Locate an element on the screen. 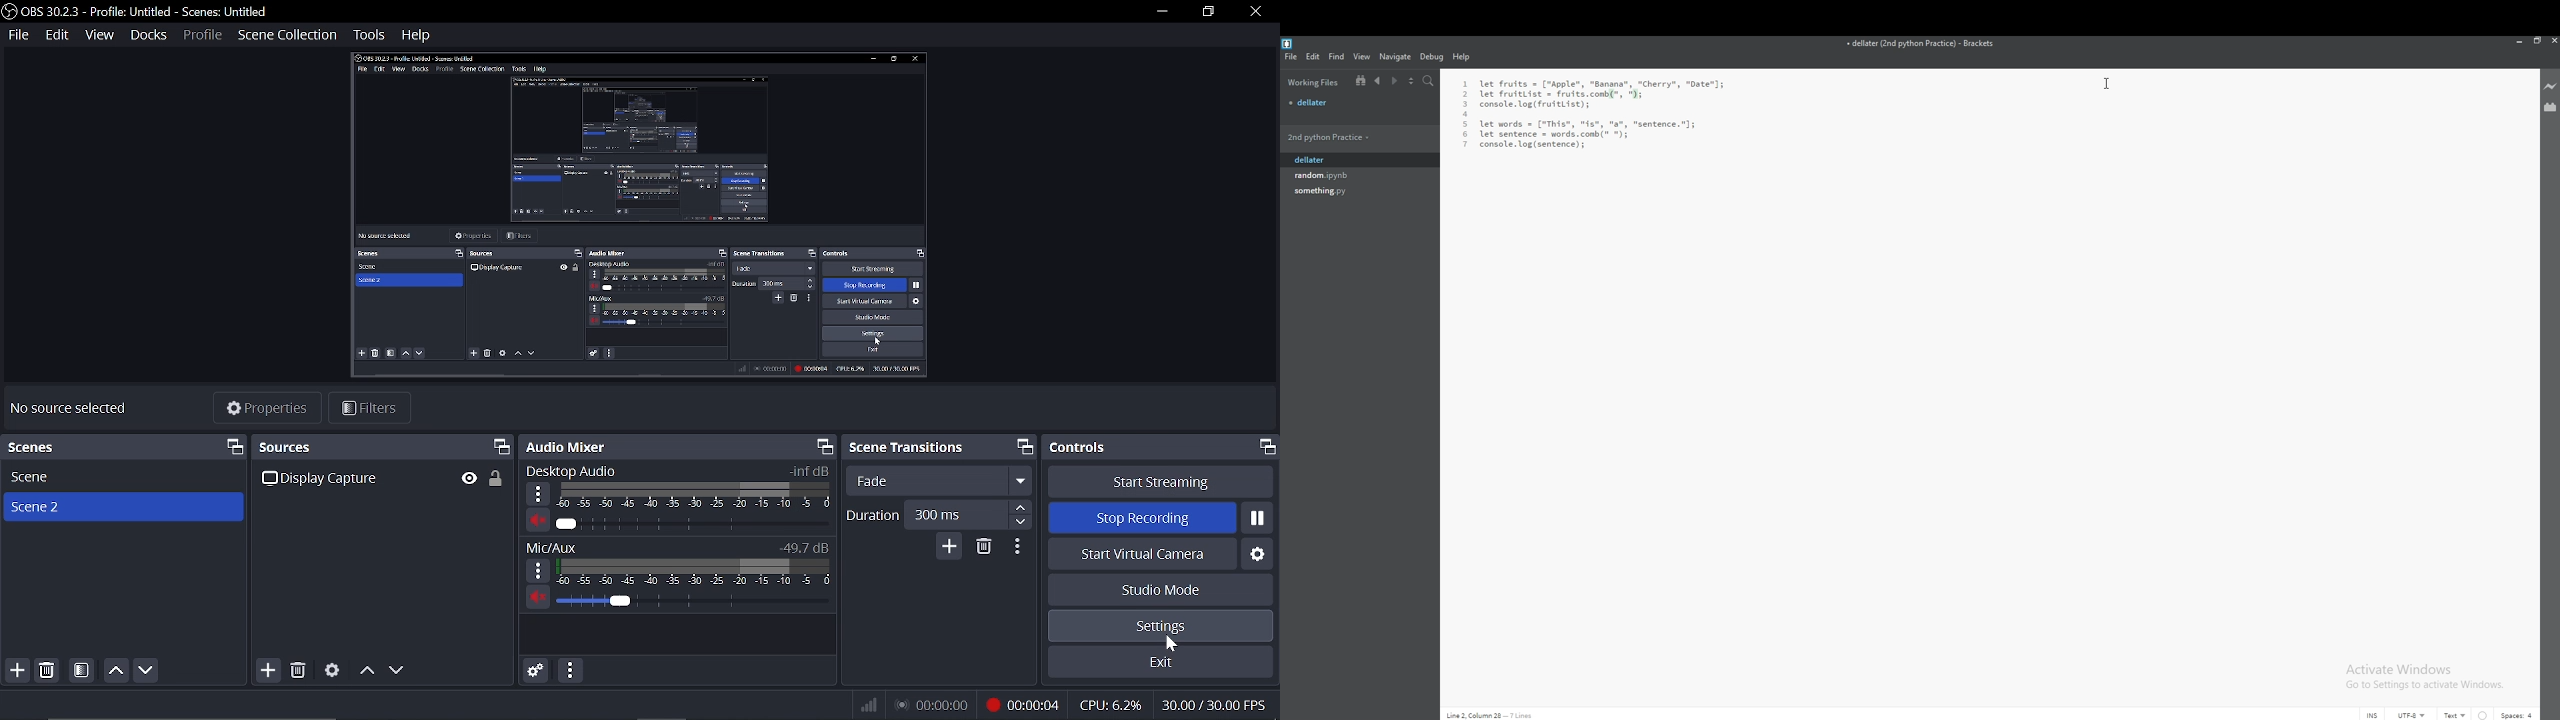 The width and height of the screenshot is (2576, 728). audio mixer is located at coordinates (574, 445).